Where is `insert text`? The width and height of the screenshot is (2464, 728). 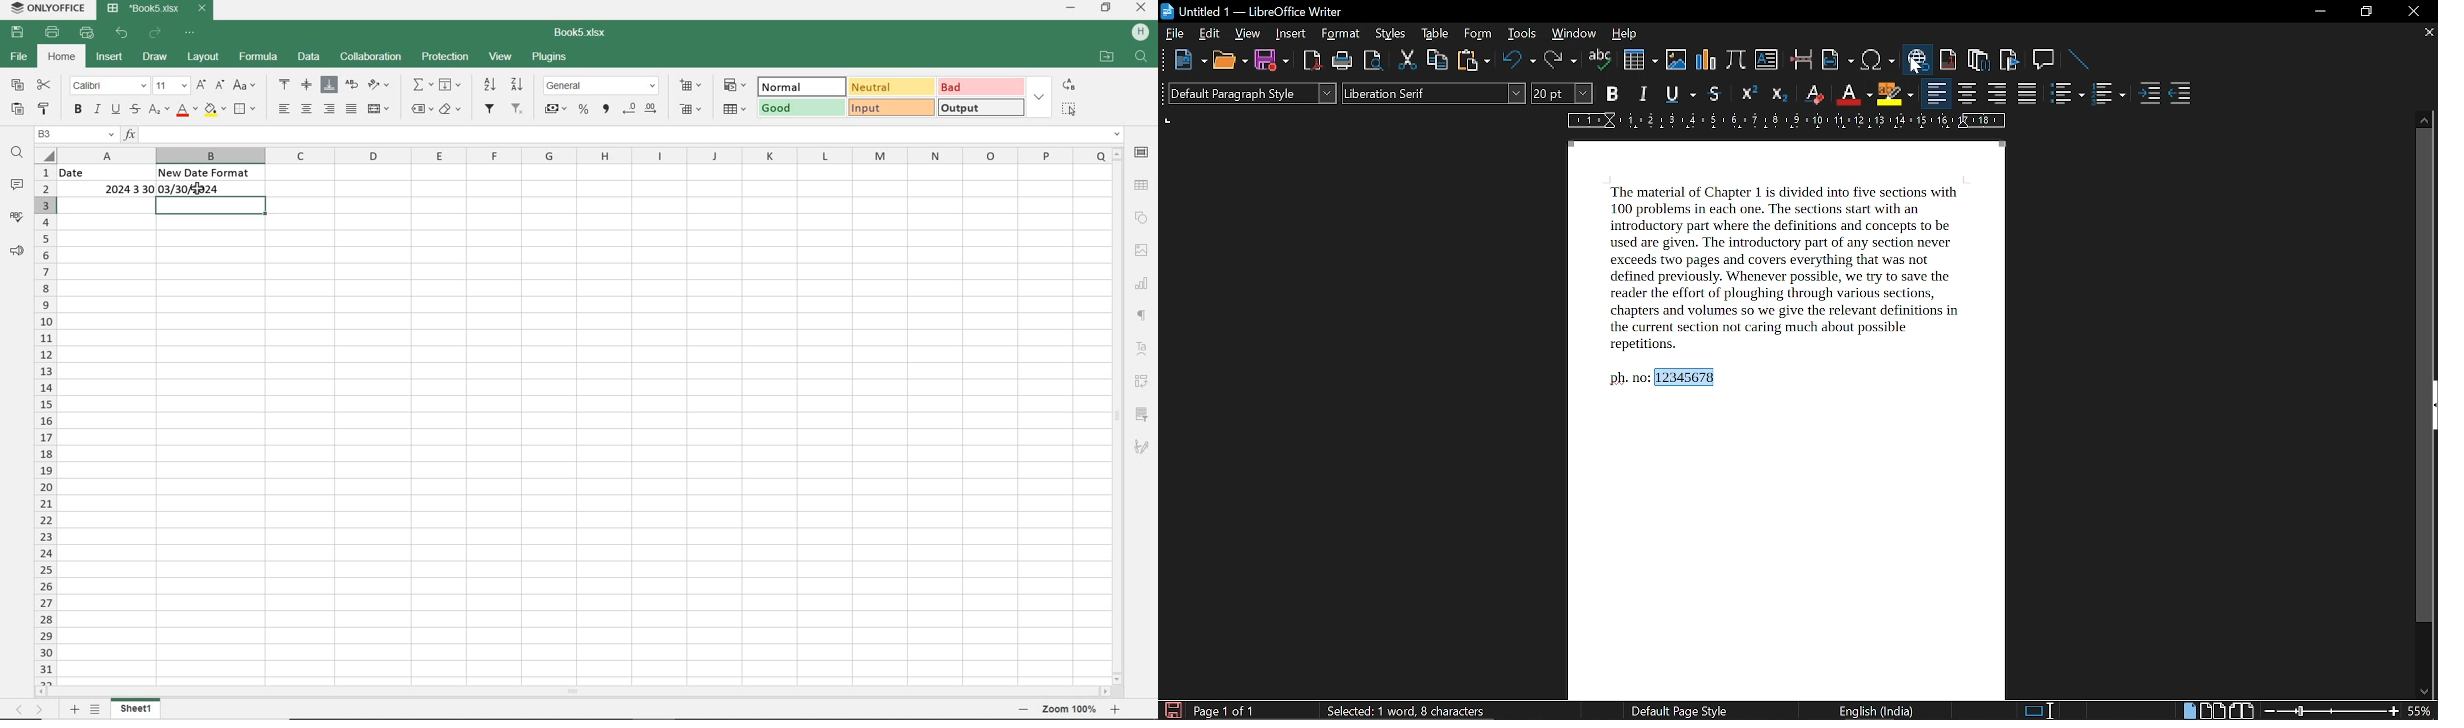
insert text is located at coordinates (1768, 59).